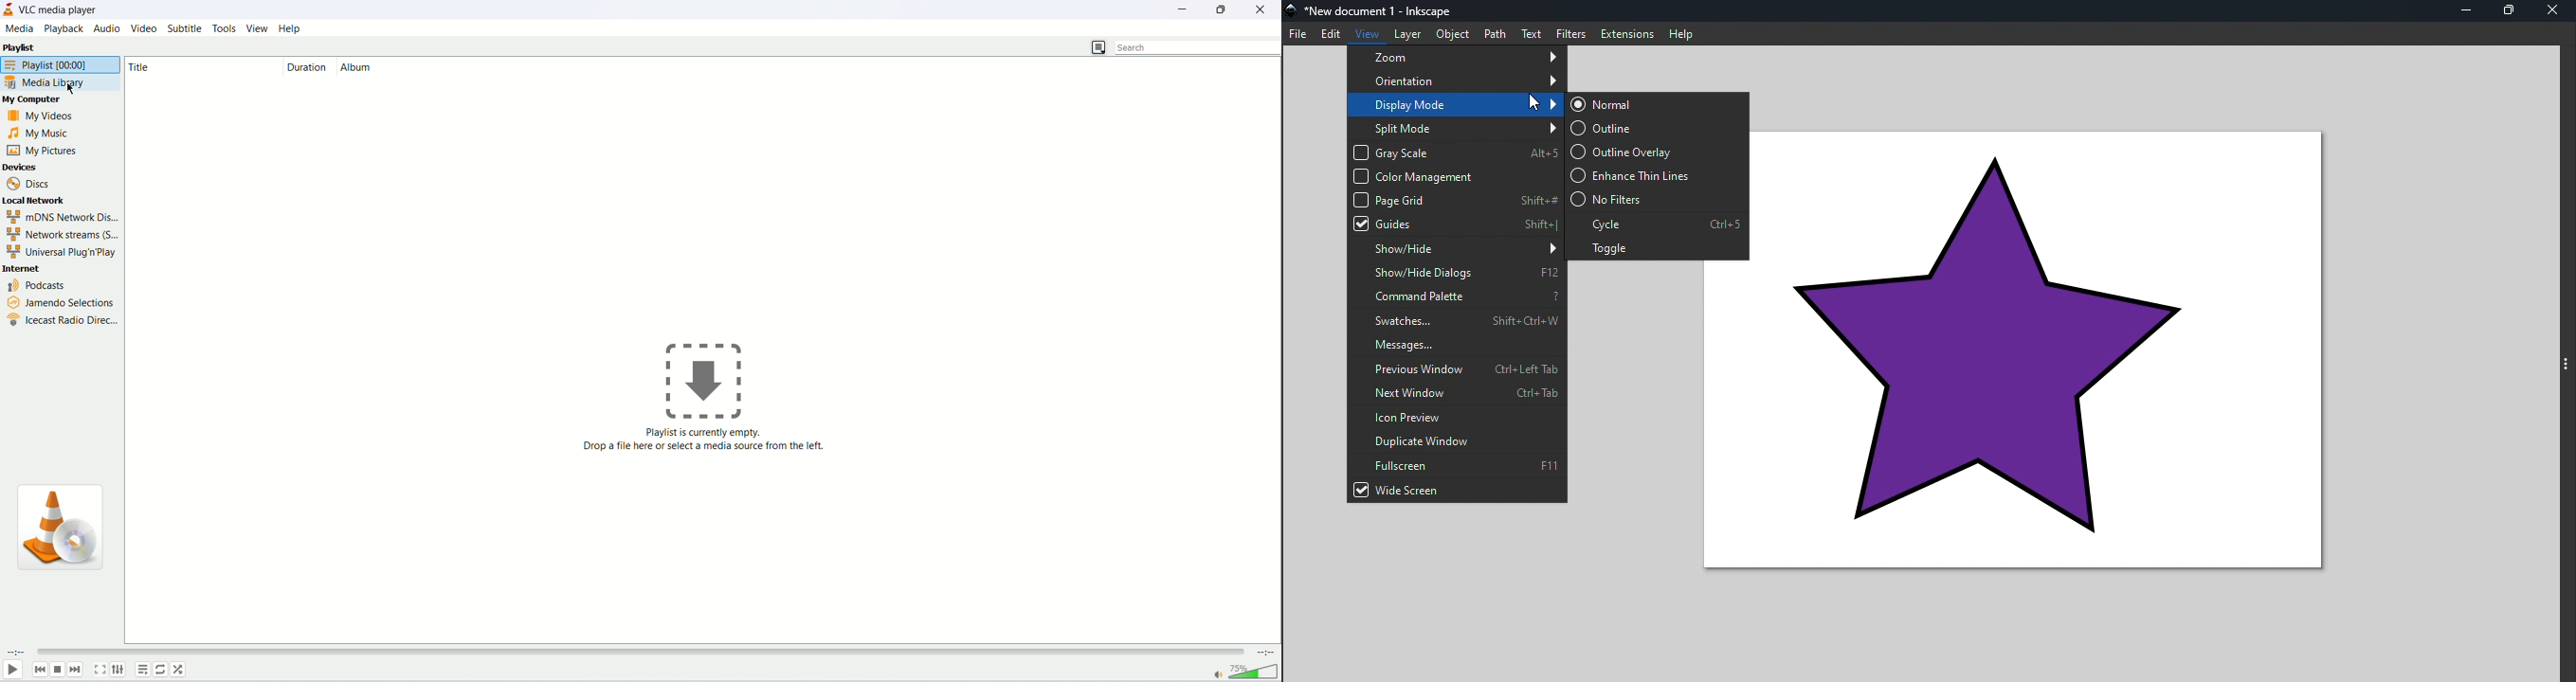 Image resolution: width=2576 pixels, height=700 pixels. Describe the element at coordinates (190, 66) in the screenshot. I see `type` at that location.